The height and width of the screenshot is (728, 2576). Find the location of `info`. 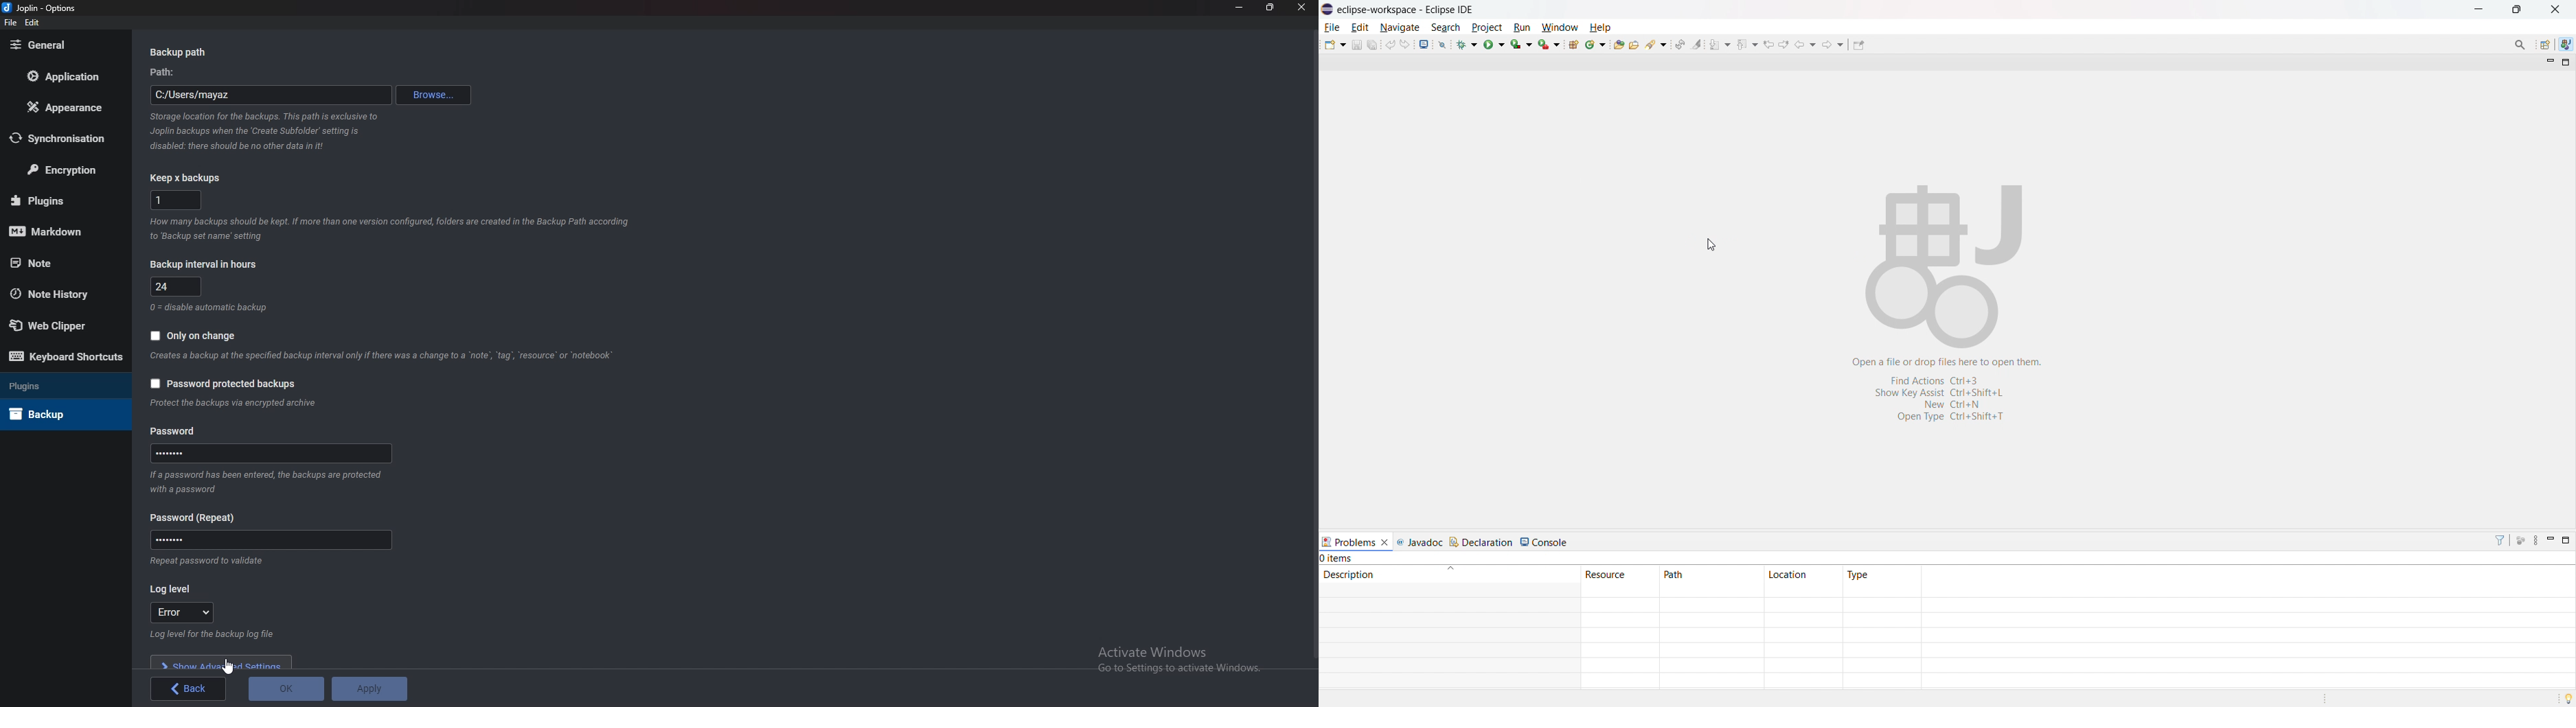

info is located at coordinates (208, 308).